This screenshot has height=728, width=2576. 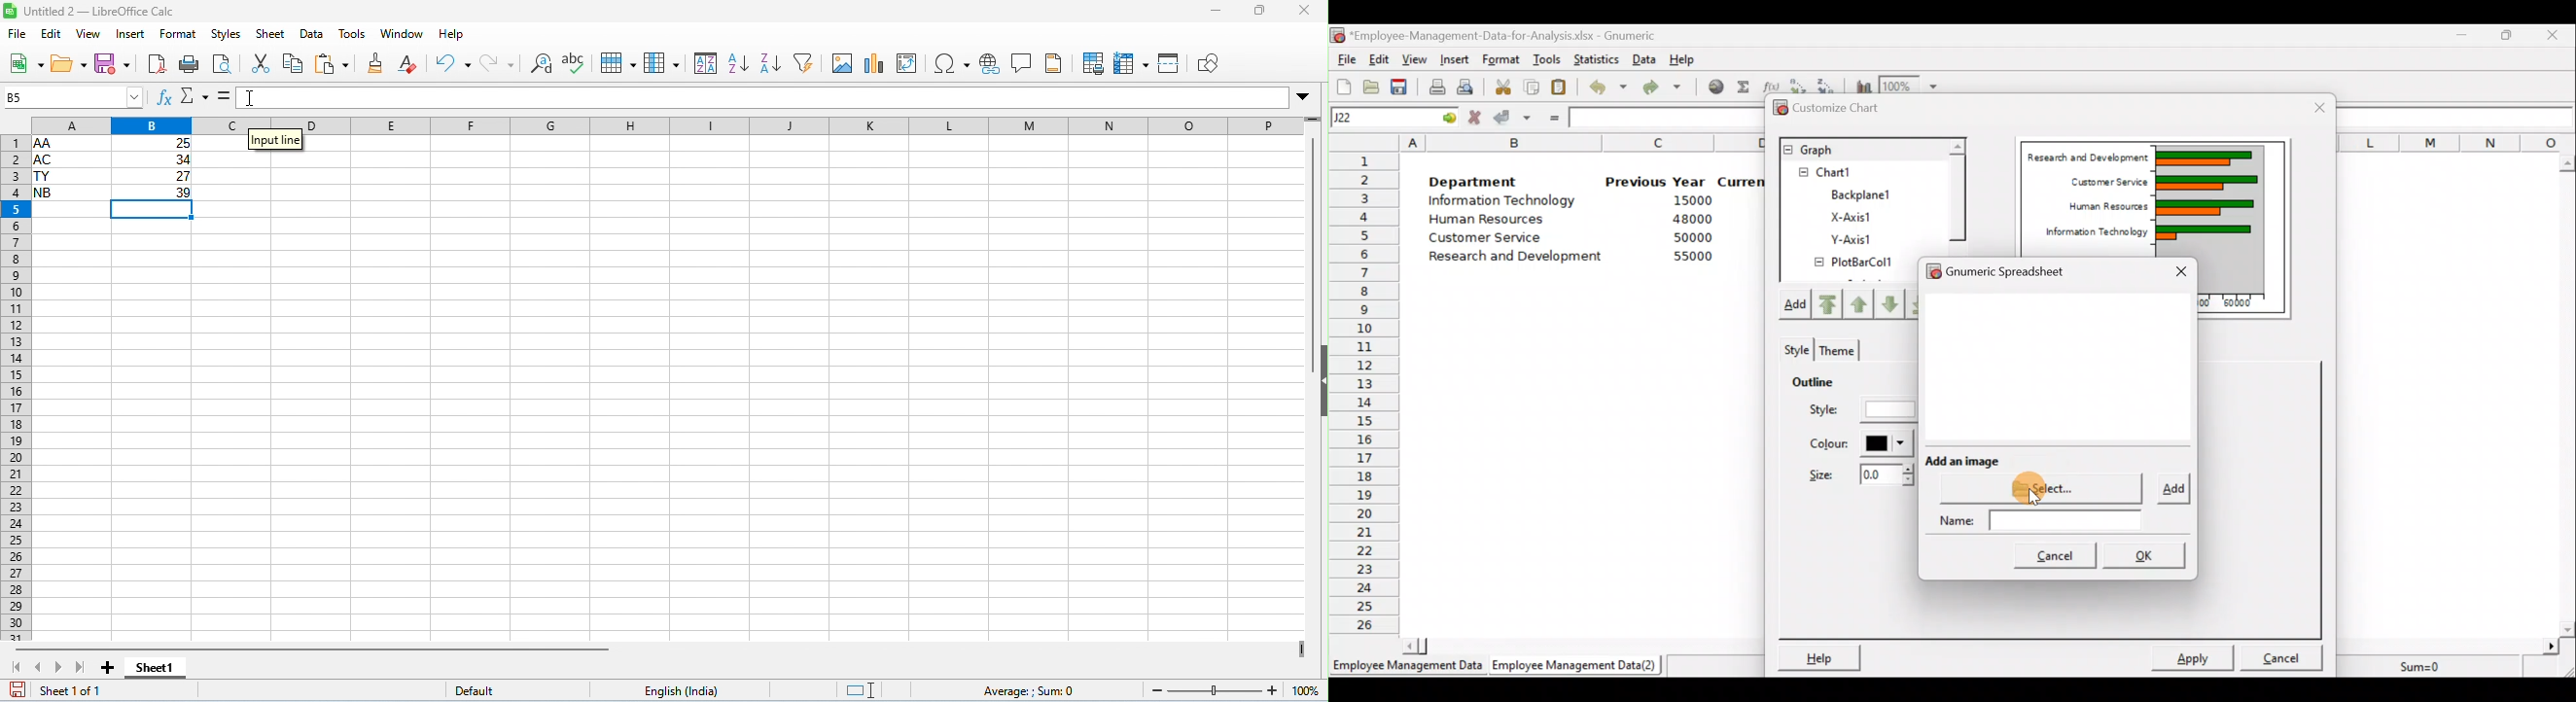 What do you see at coordinates (1512, 119) in the screenshot?
I see `Accept change` at bounding box center [1512, 119].